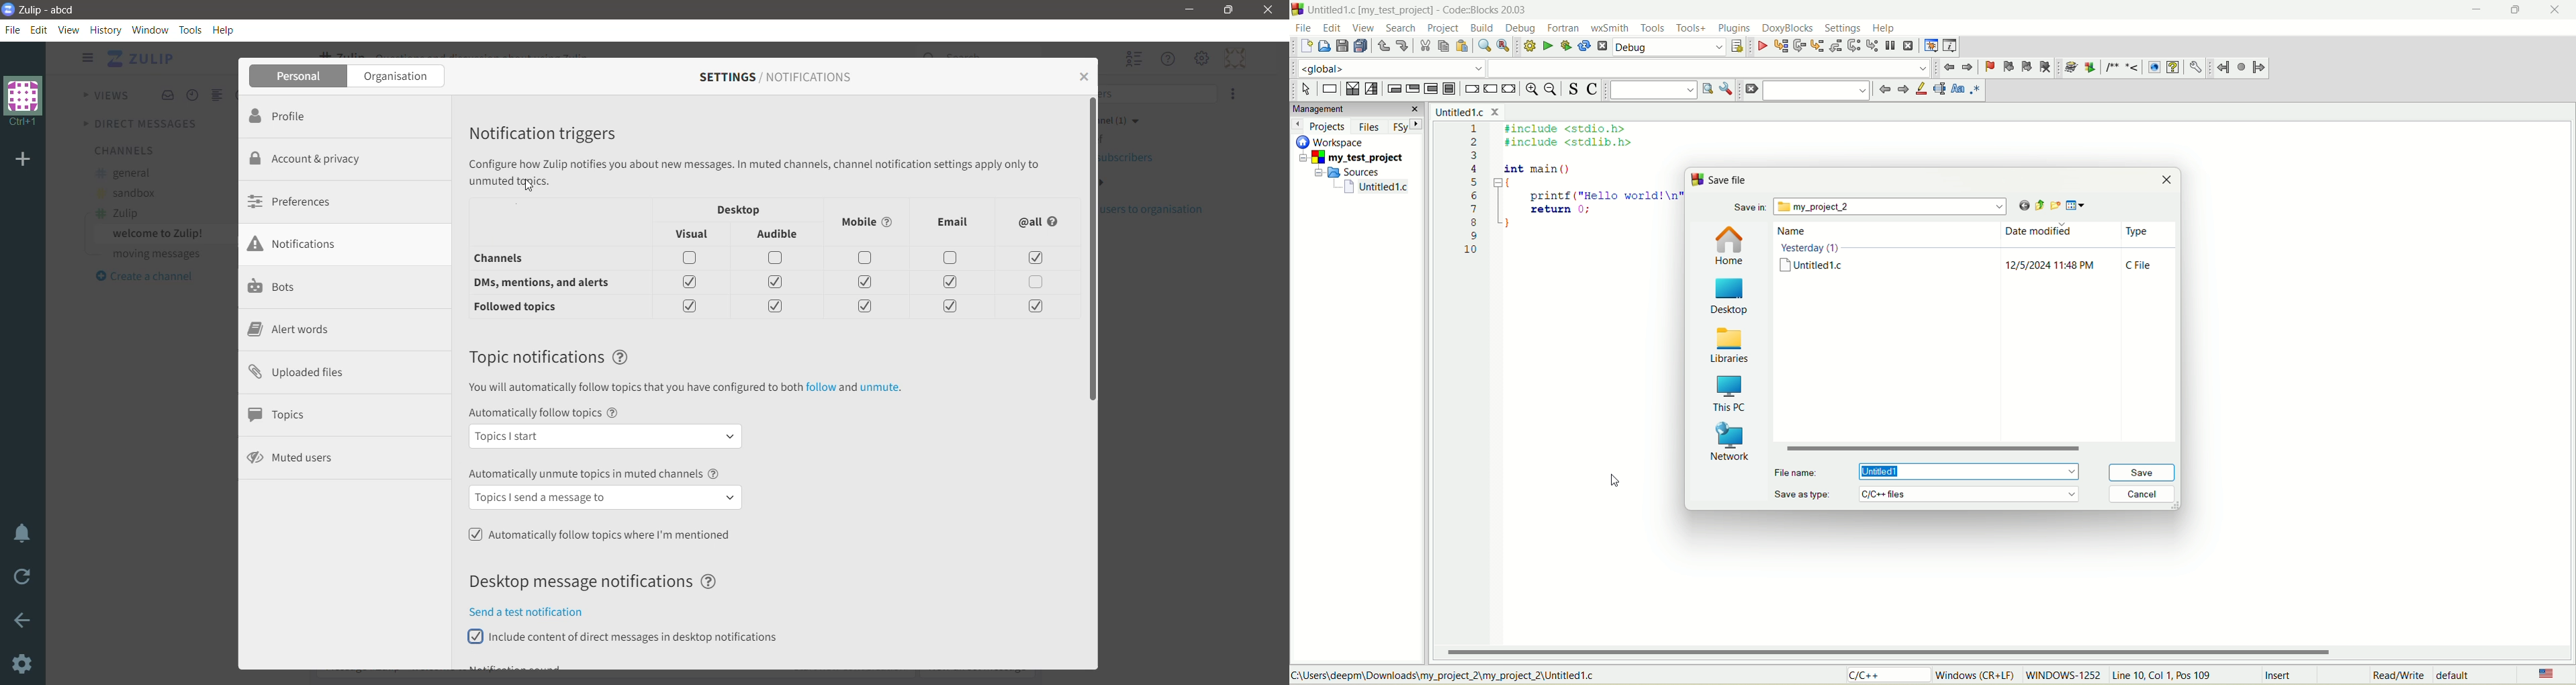  I want to click on paste, so click(1461, 46).